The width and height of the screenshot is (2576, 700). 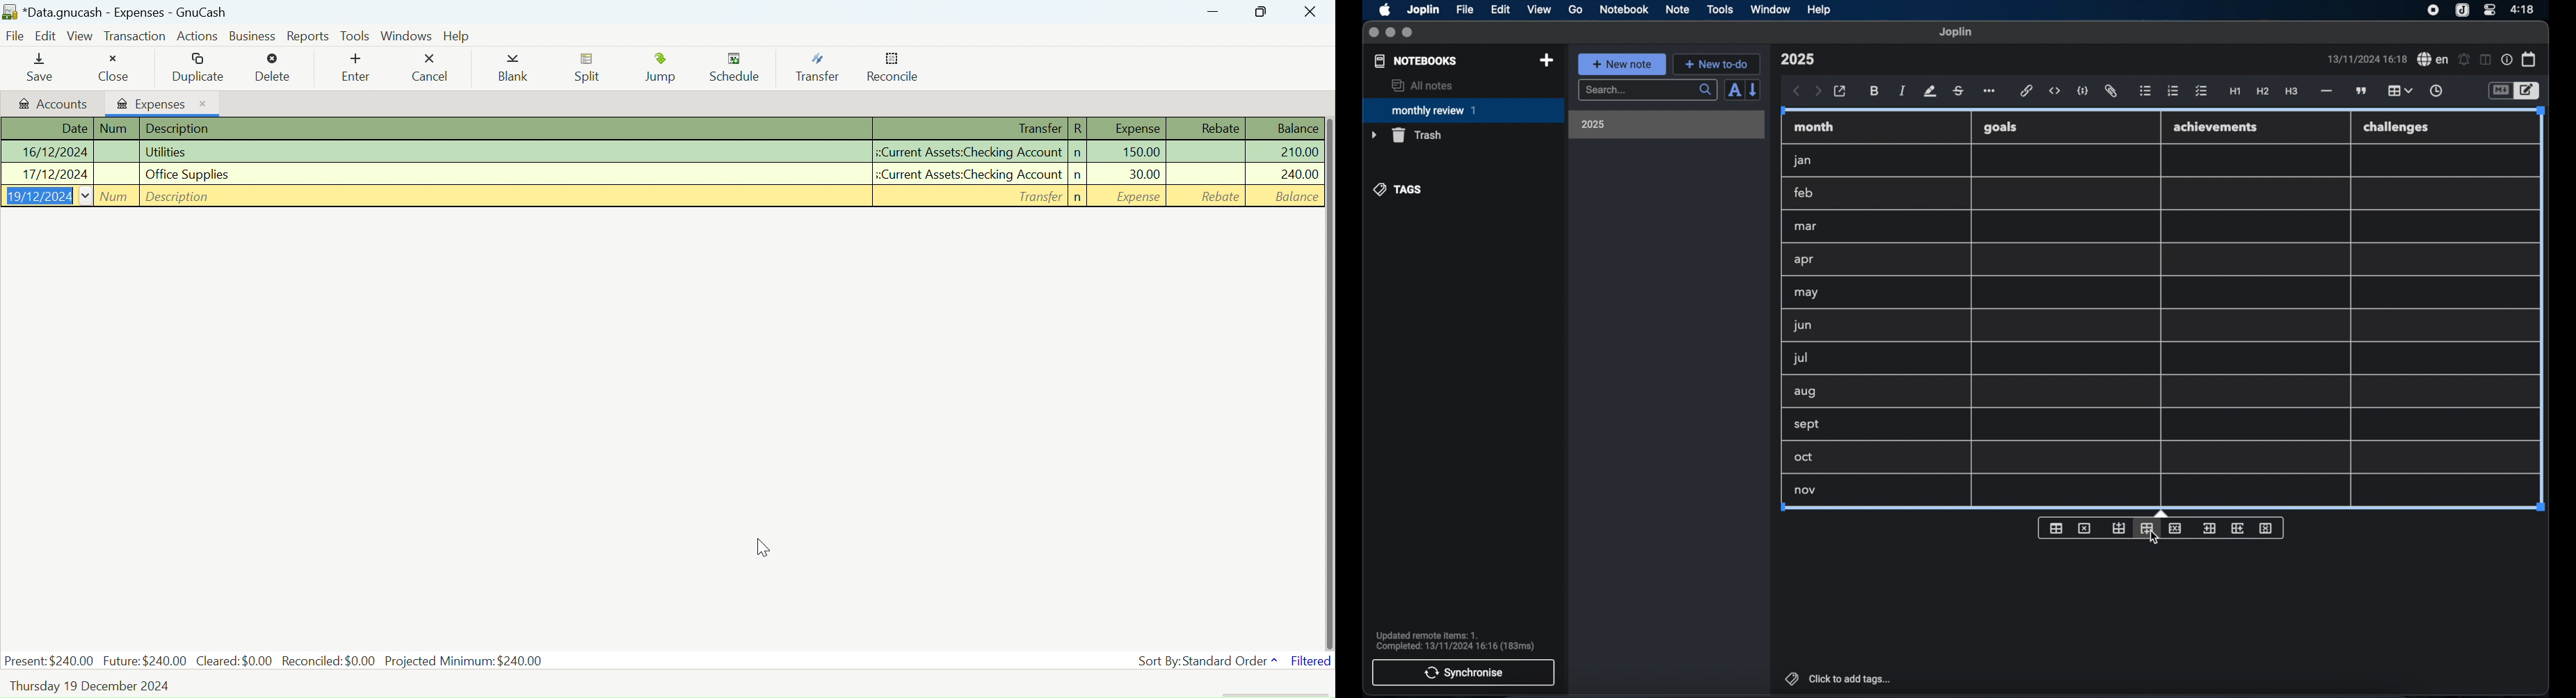 I want to click on note title, so click(x=1798, y=59).